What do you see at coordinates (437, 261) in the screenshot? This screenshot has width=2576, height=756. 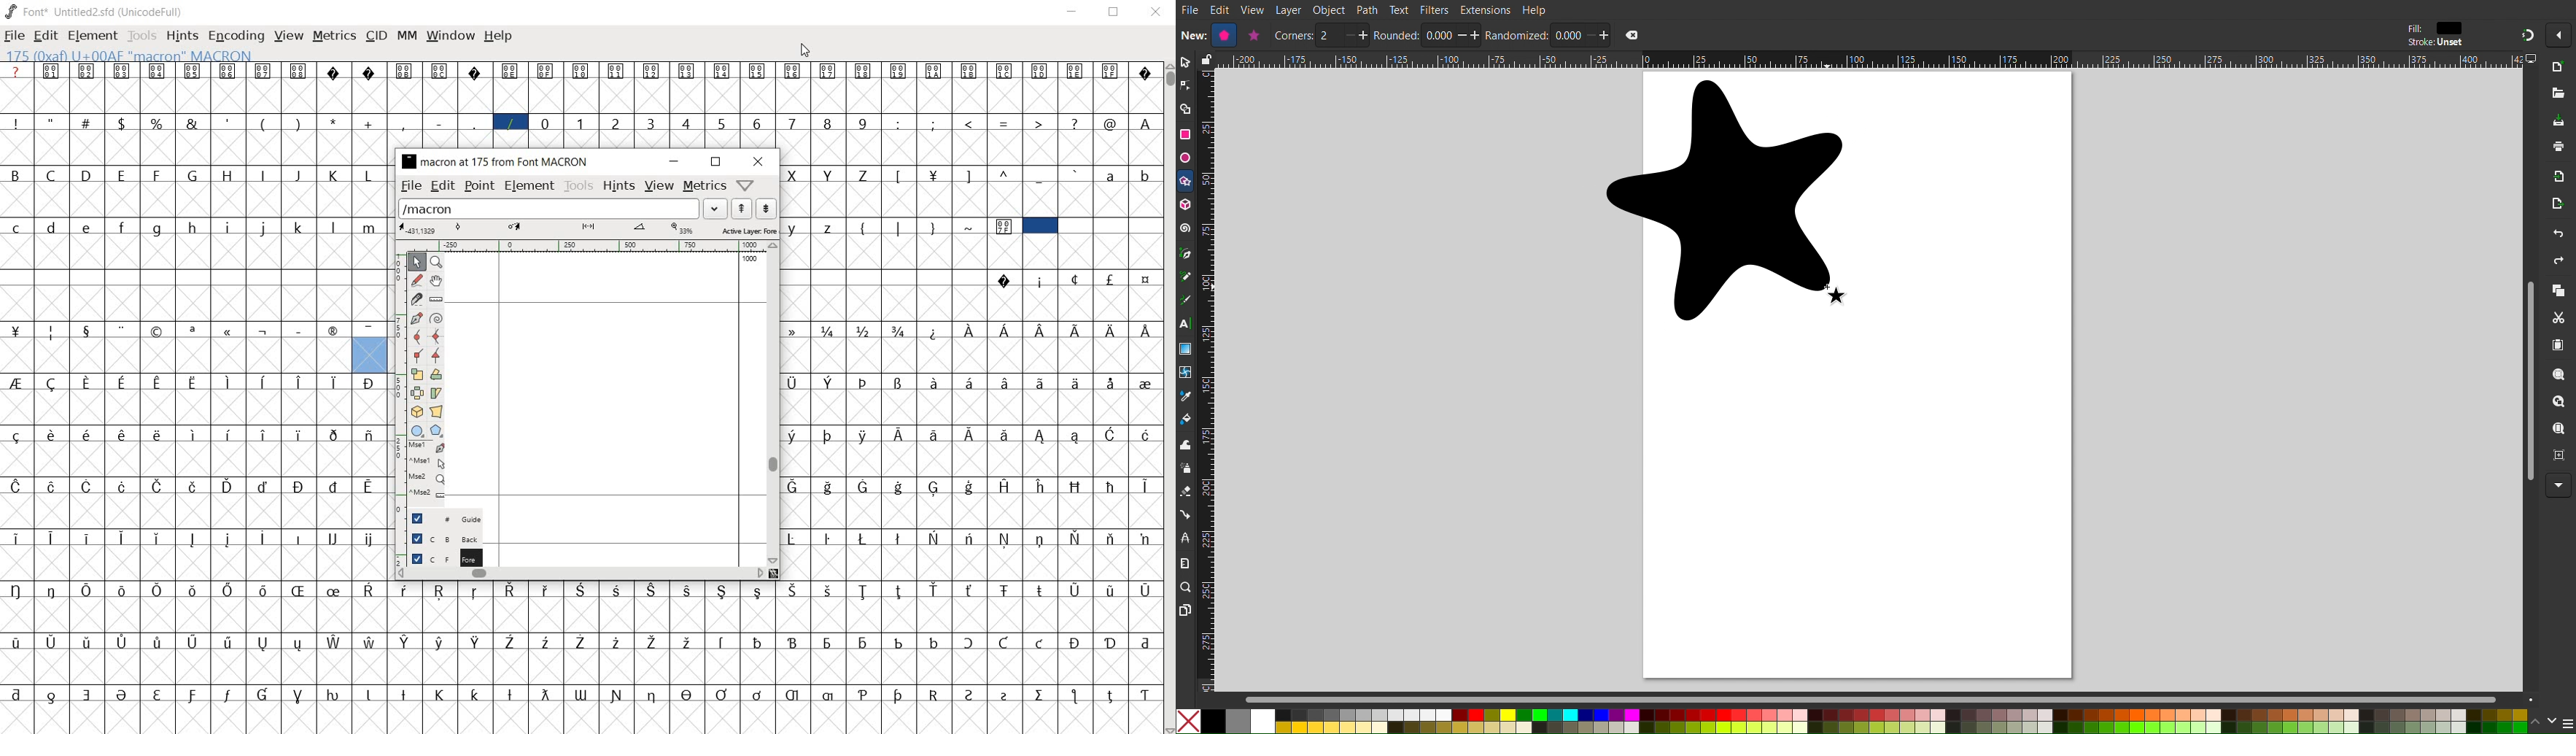 I see `zoom` at bounding box center [437, 261].